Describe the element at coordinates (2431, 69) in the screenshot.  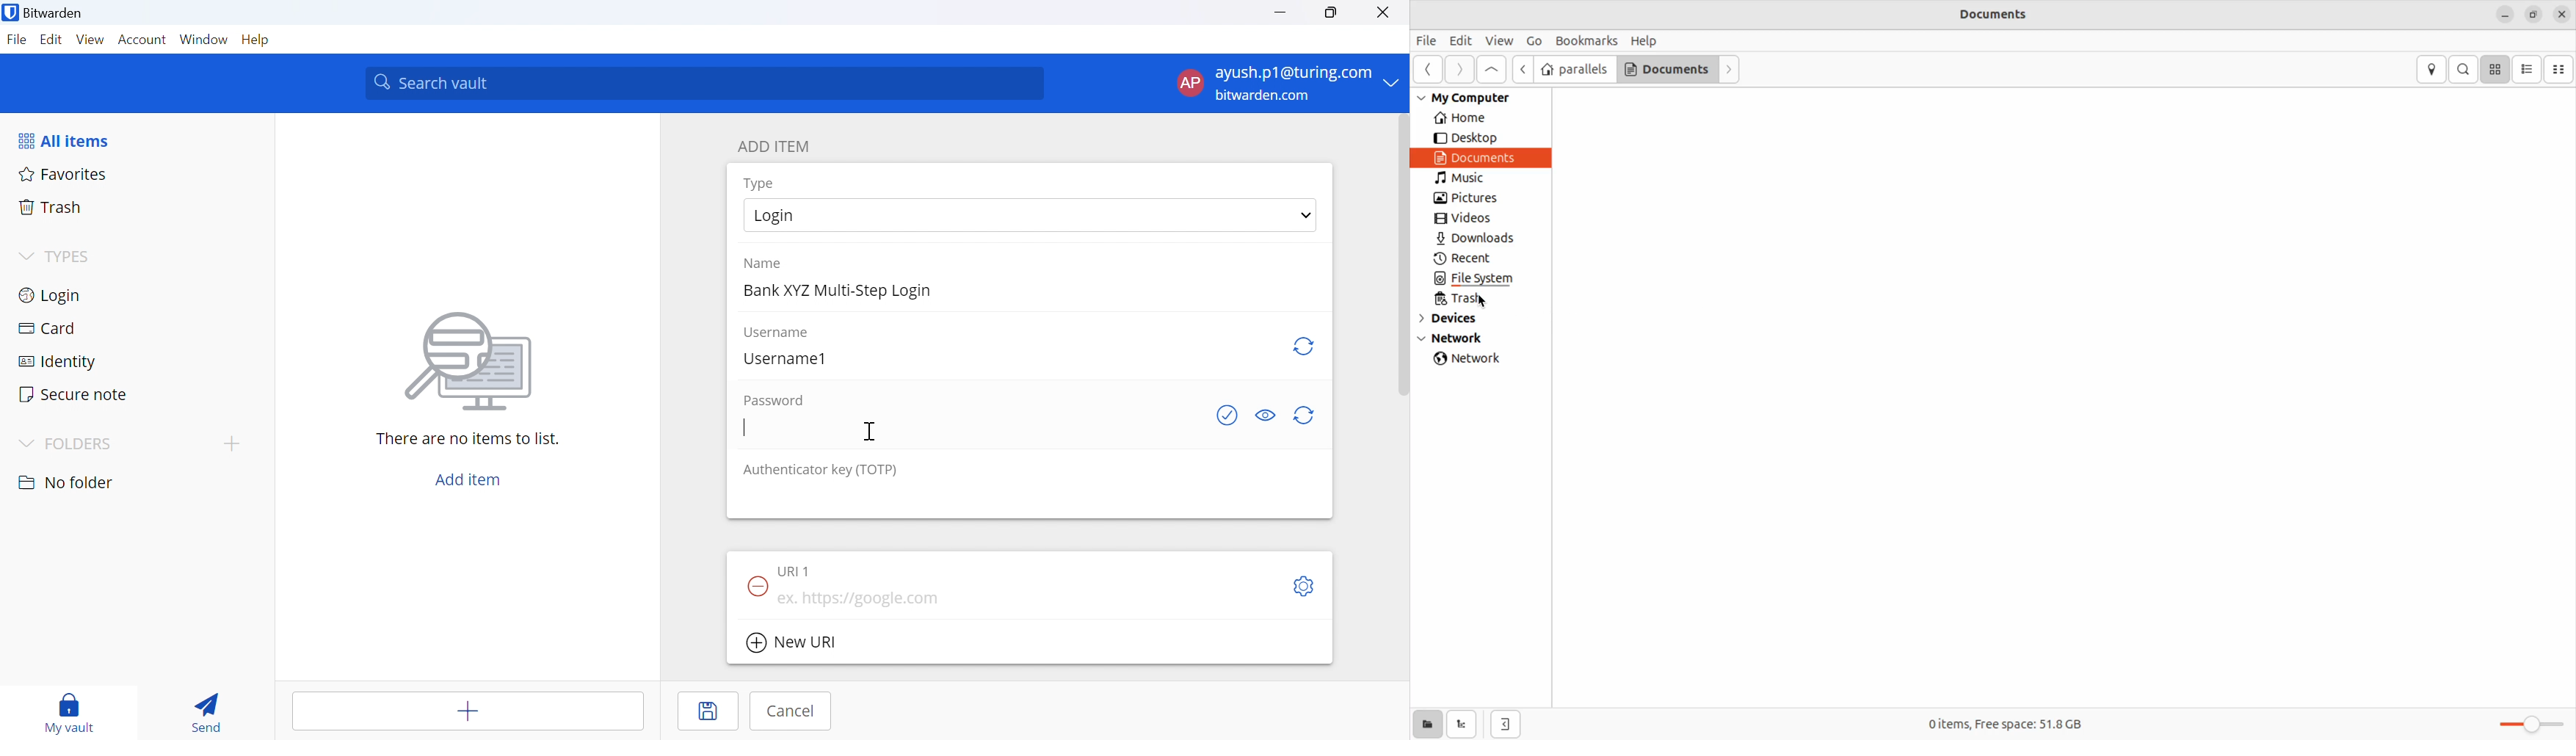
I see `location` at that location.